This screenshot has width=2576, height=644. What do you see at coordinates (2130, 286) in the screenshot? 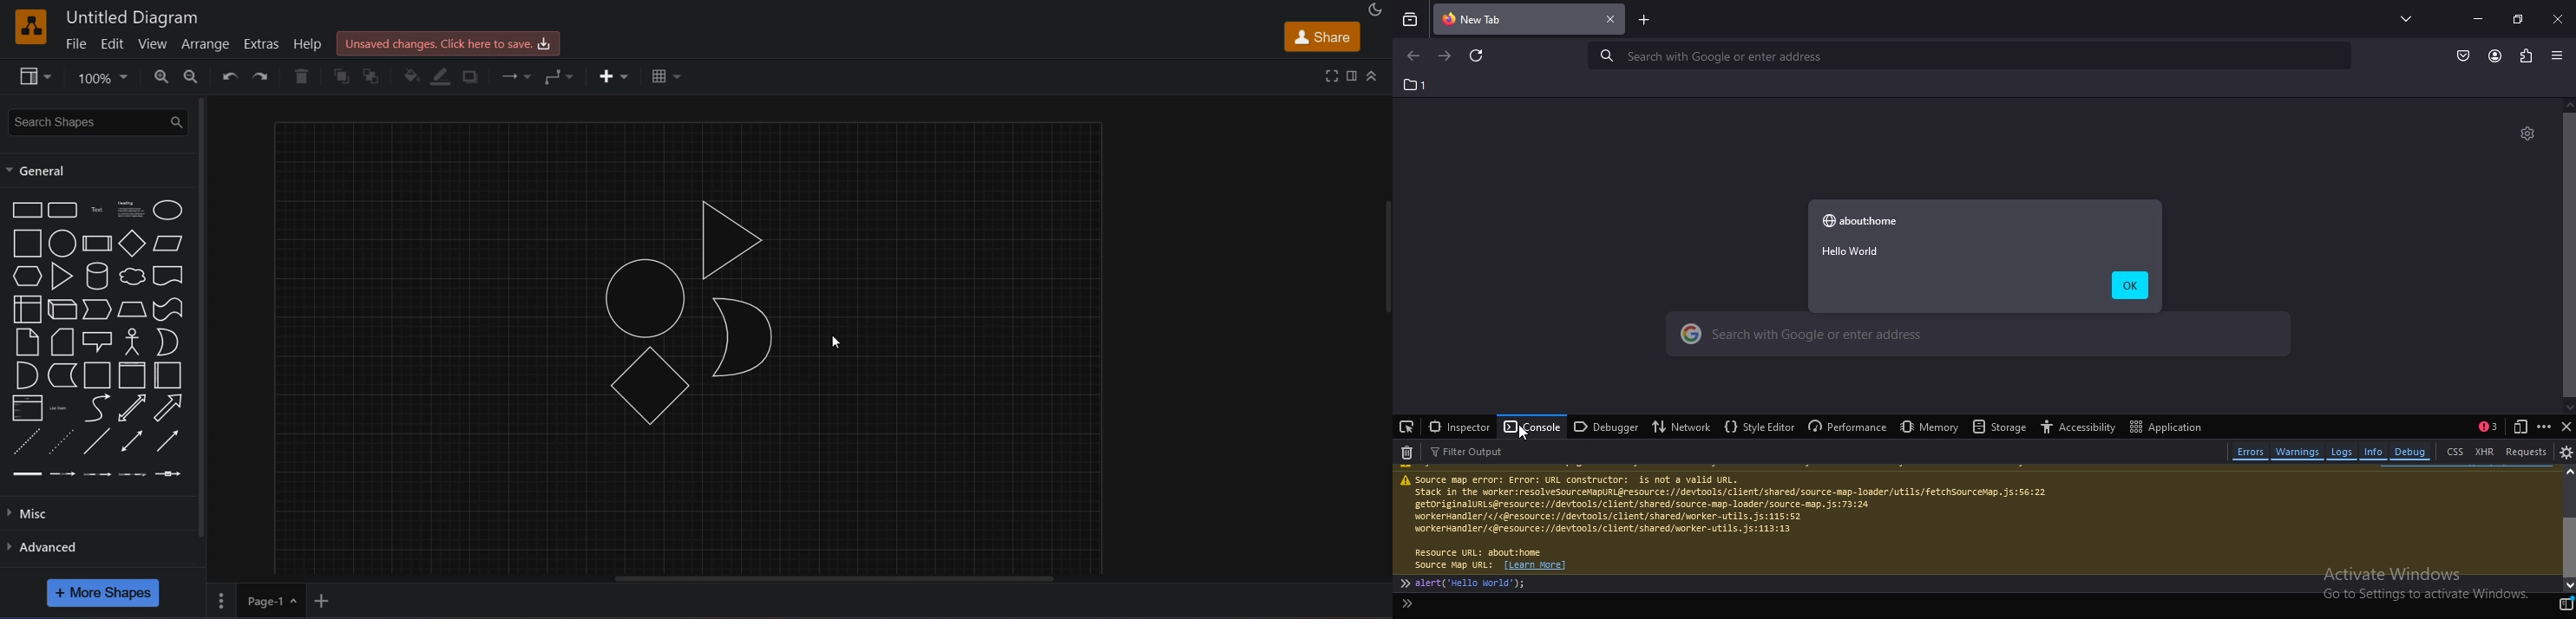
I see `ok` at bounding box center [2130, 286].